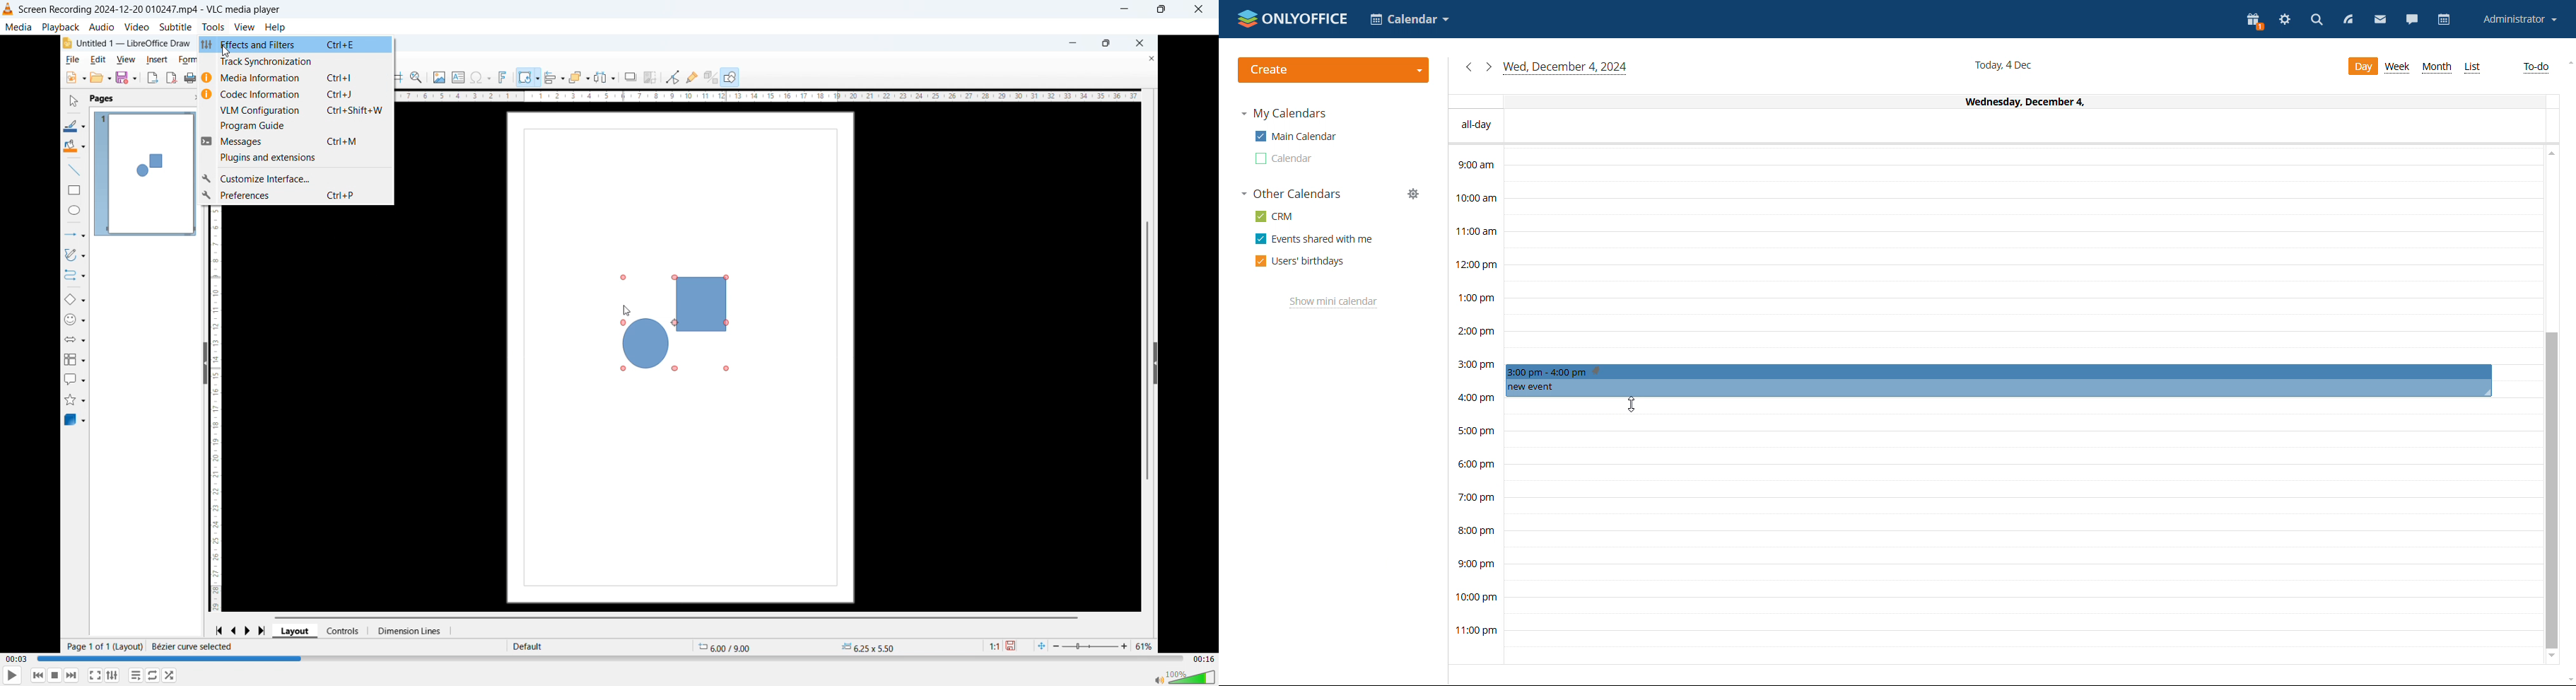 The height and width of the screenshot is (700, 2576). What do you see at coordinates (295, 196) in the screenshot?
I see `Preferences ` at bounding box center [295, 196].